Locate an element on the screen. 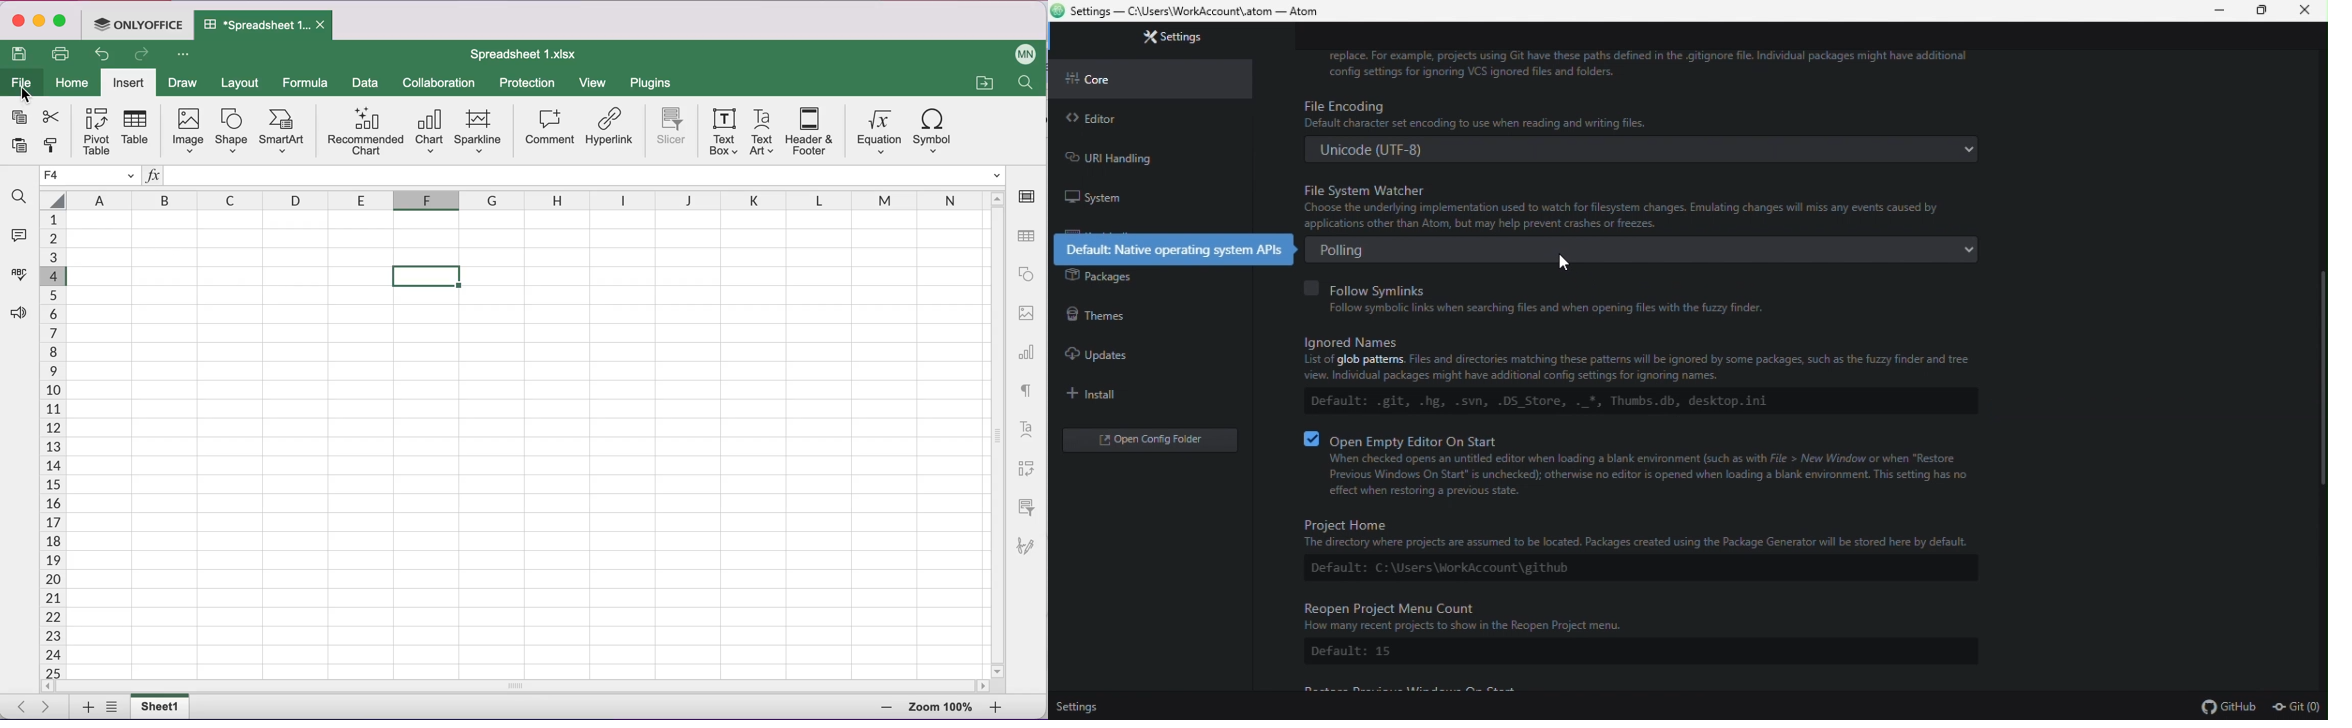  text art is located at coordinates (762, 133).